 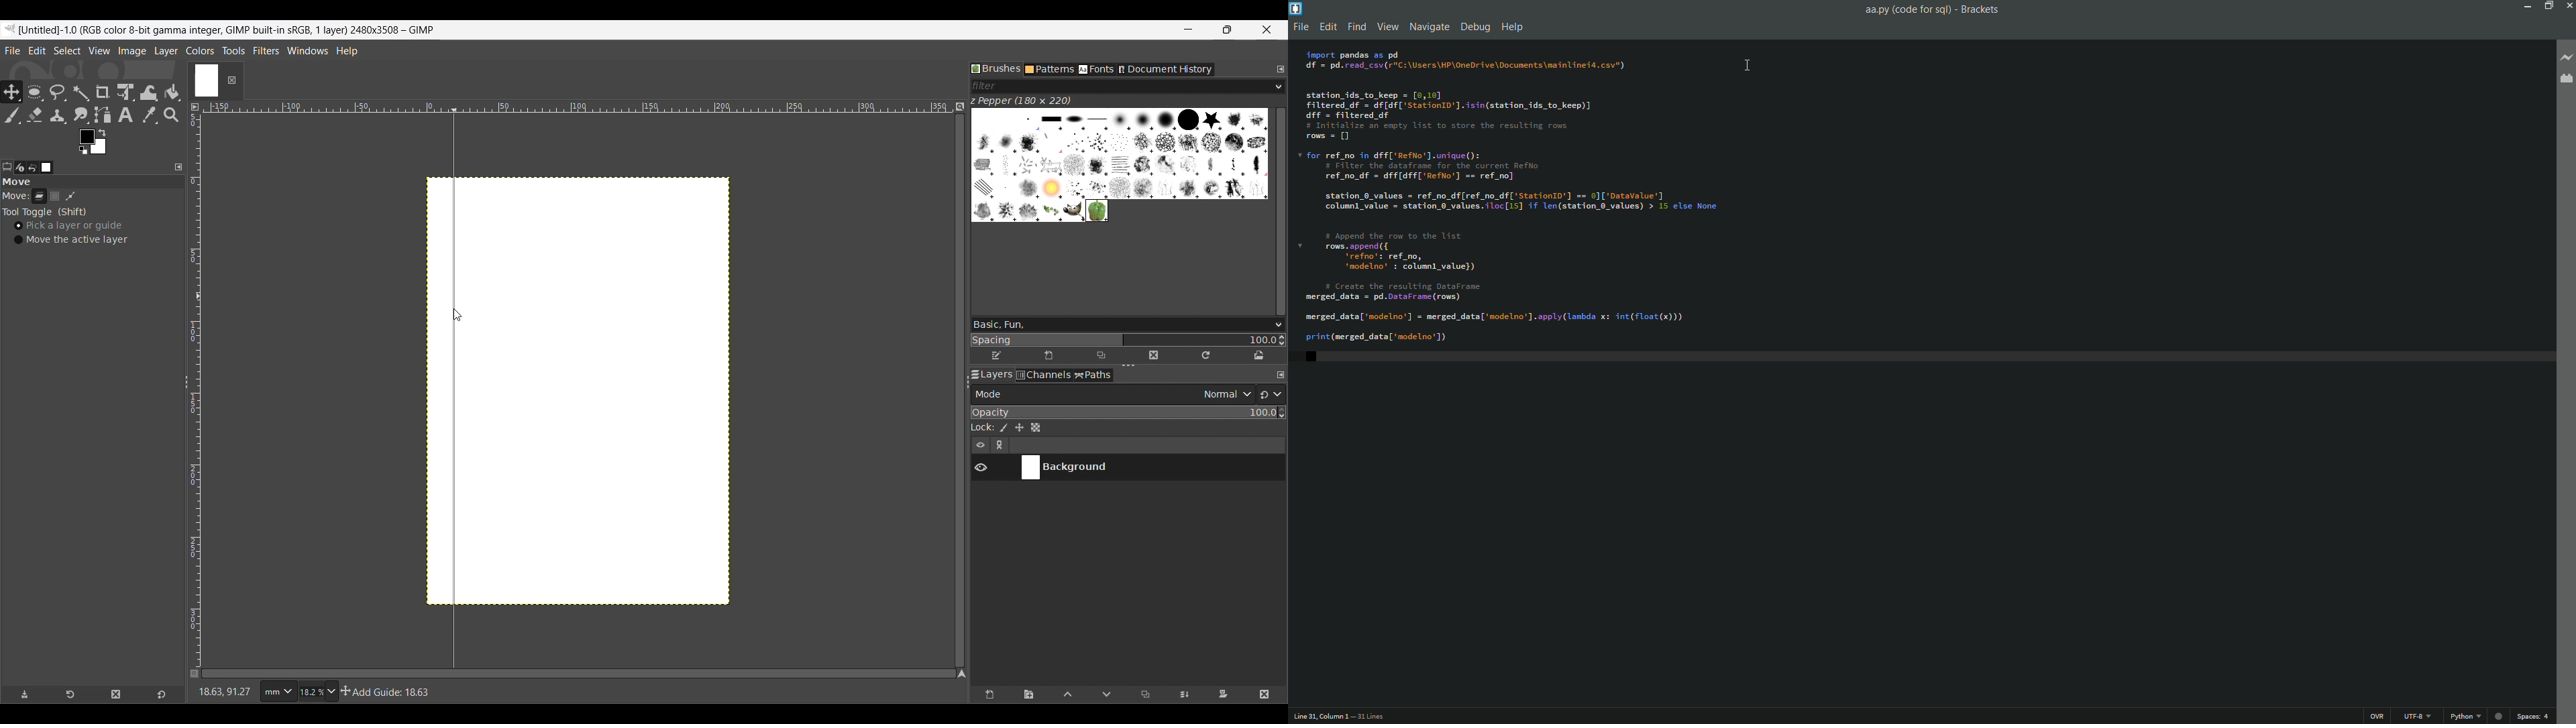 I want to click on app icon, so click(x=1297, y=9).